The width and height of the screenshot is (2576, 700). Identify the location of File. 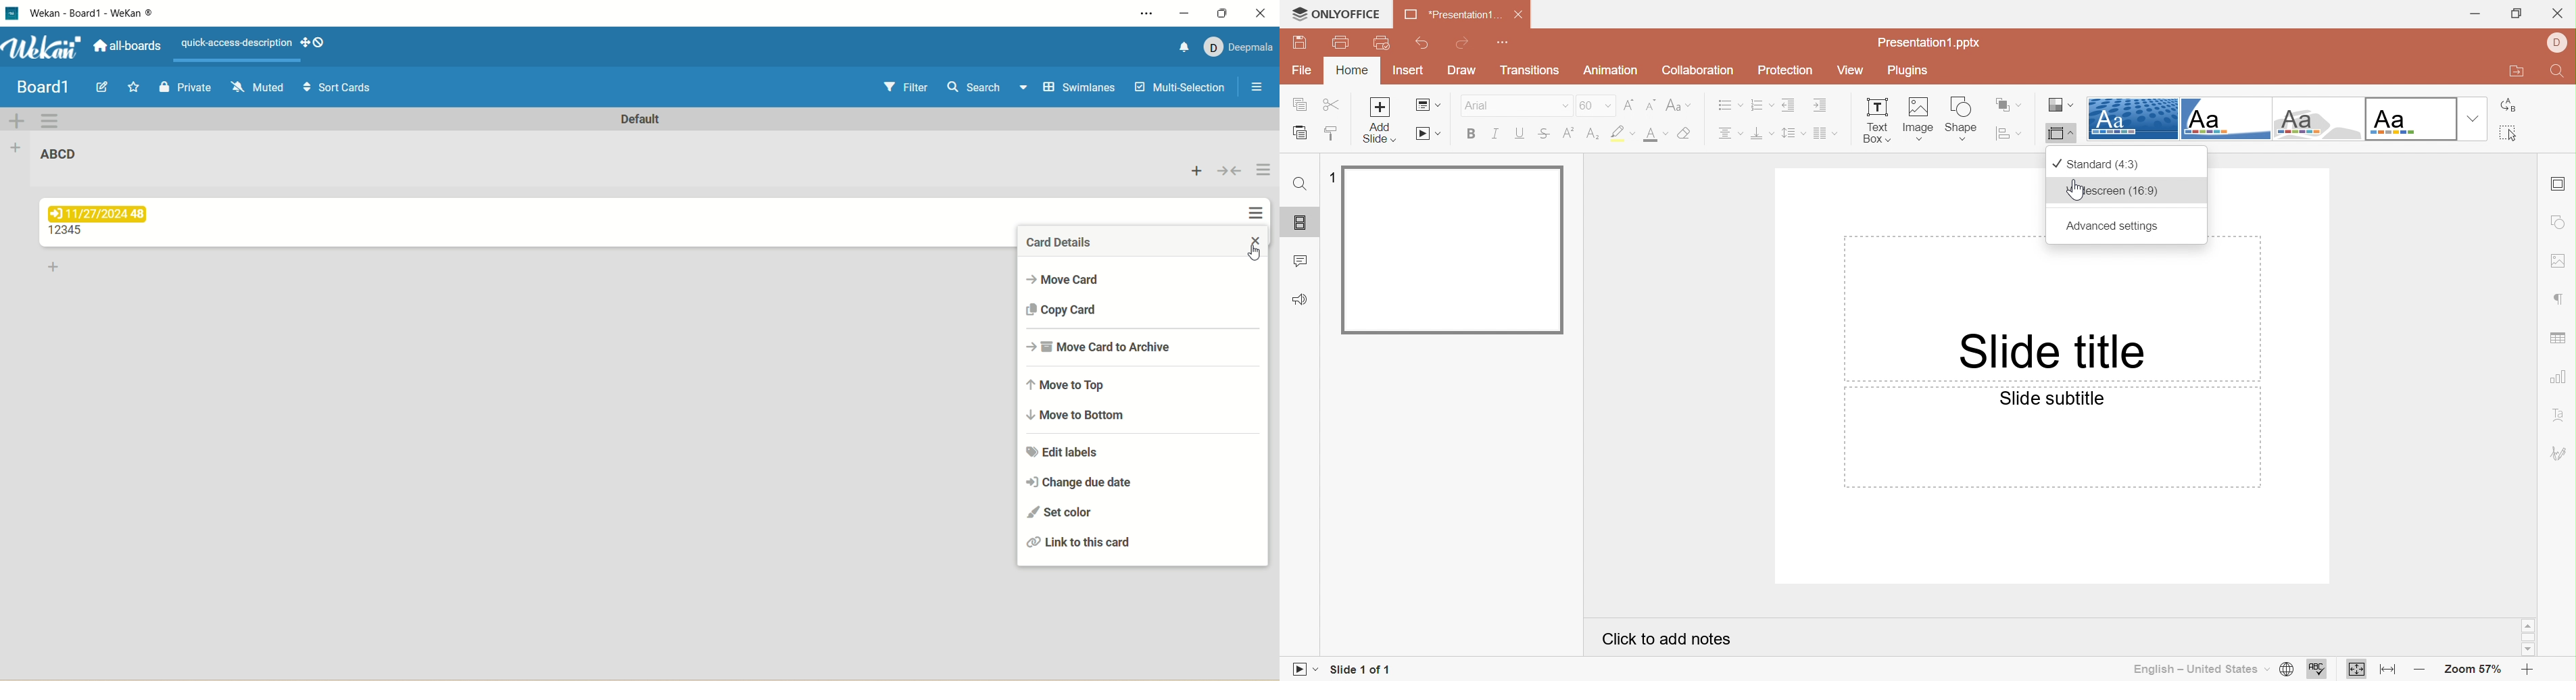
(1303, 71).